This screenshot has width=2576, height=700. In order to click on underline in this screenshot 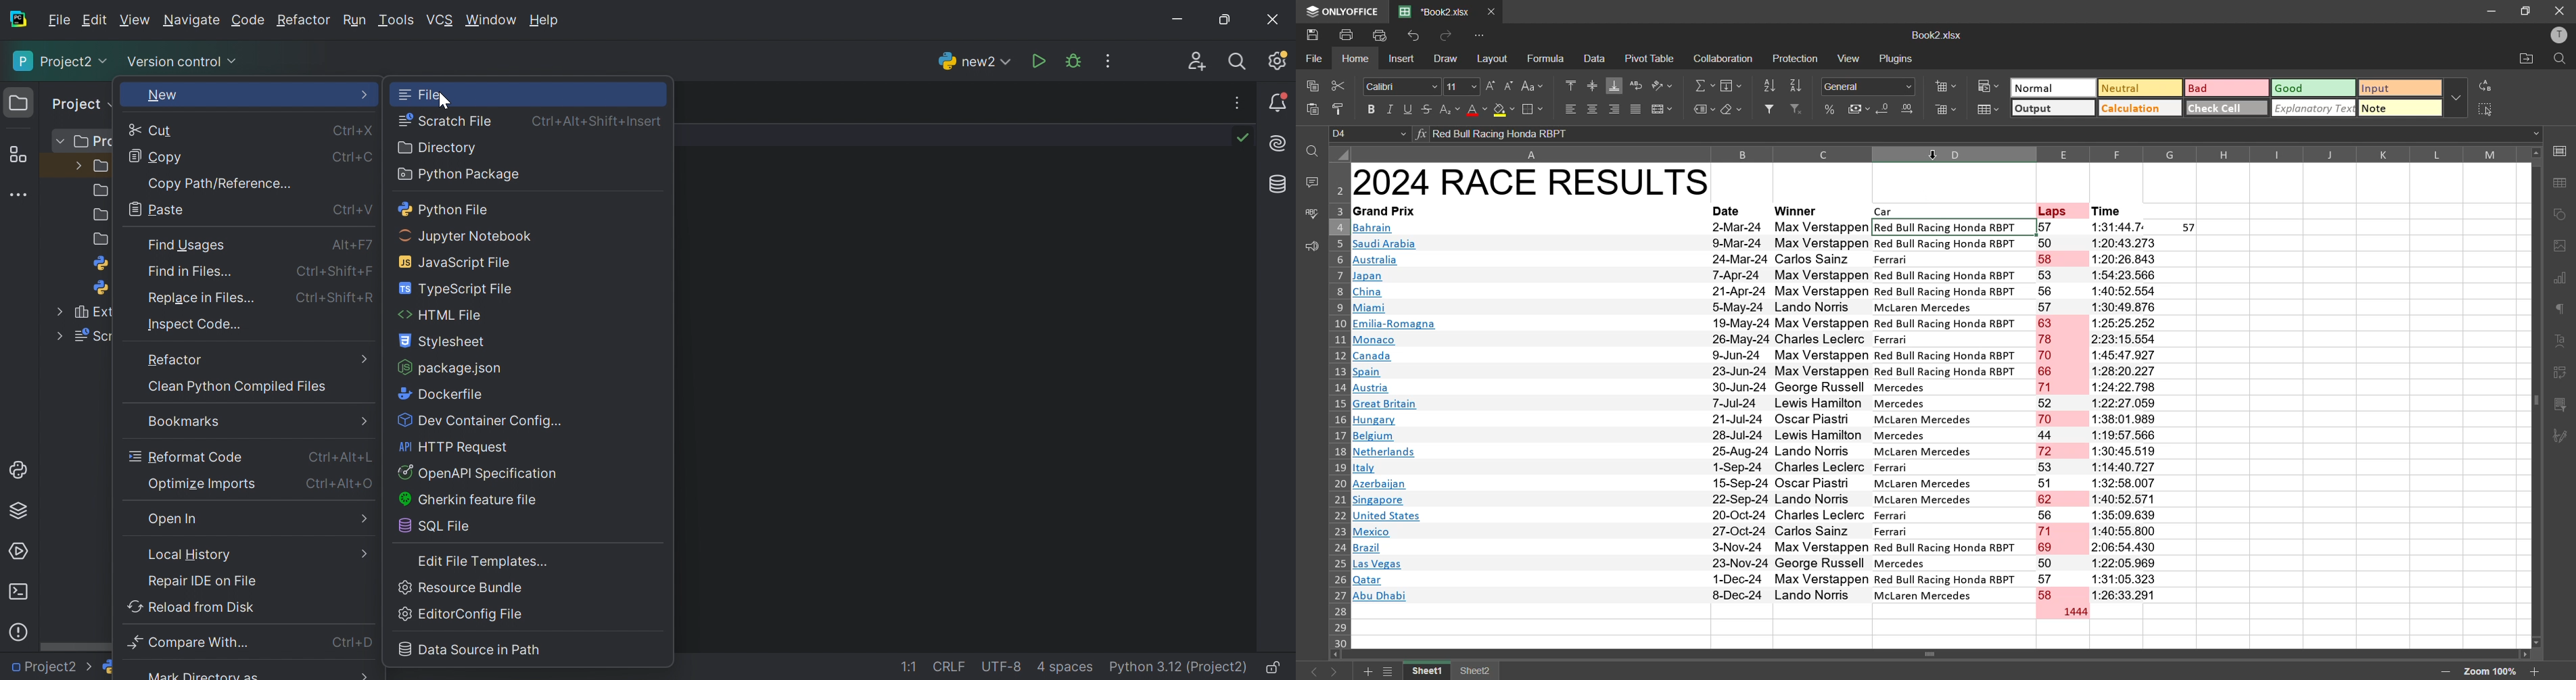, I will do `click(1409, 108)`.